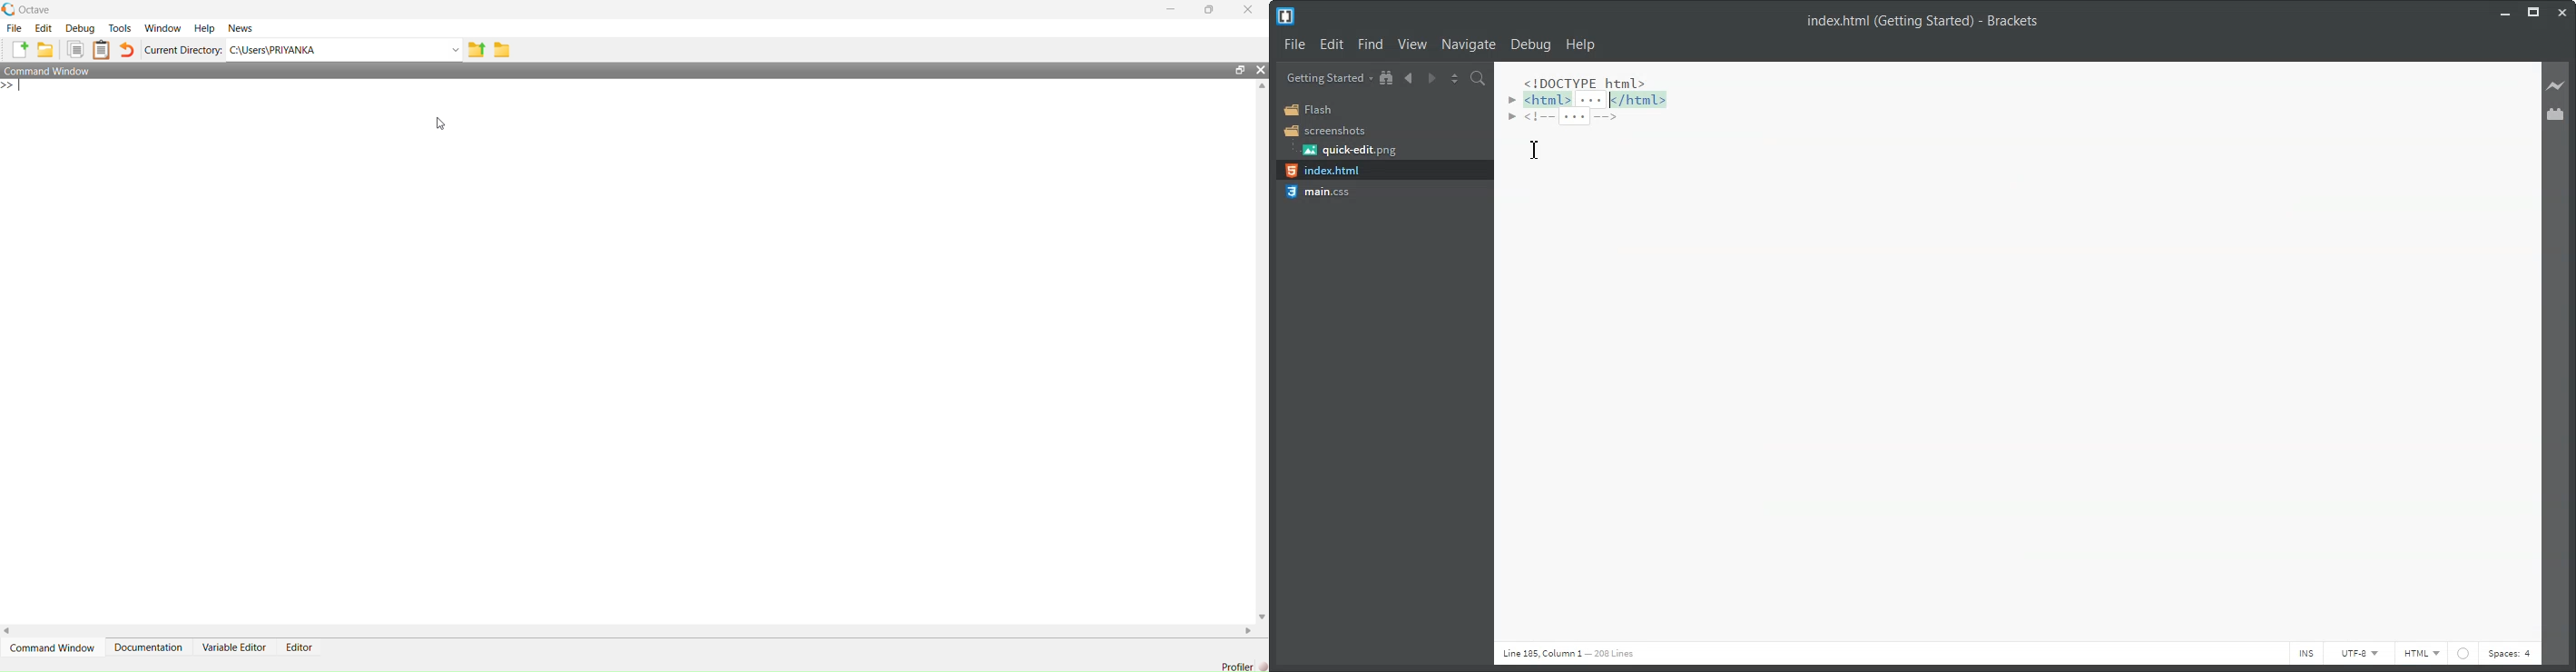  I want to click on Find, so click(1371, 44).